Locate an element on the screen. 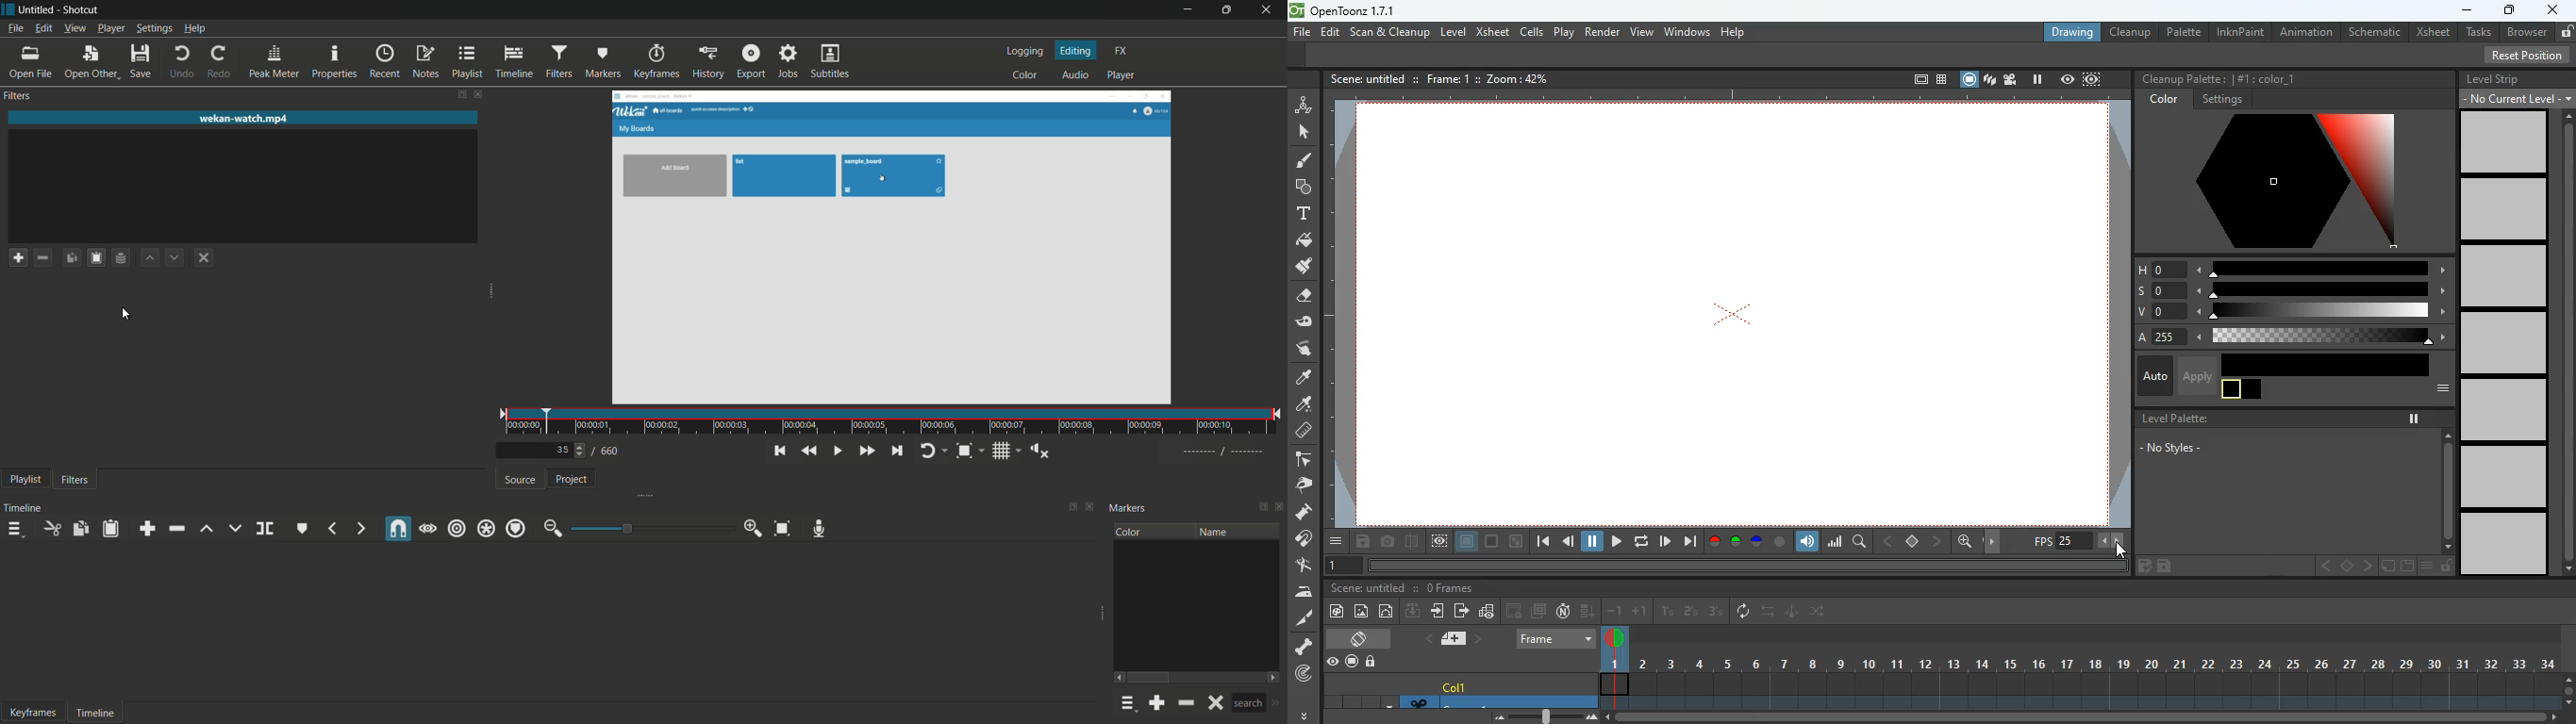 Image resolution: width=2576 pixels, height=728 pixels. right is located at coordinates (2365, 565).